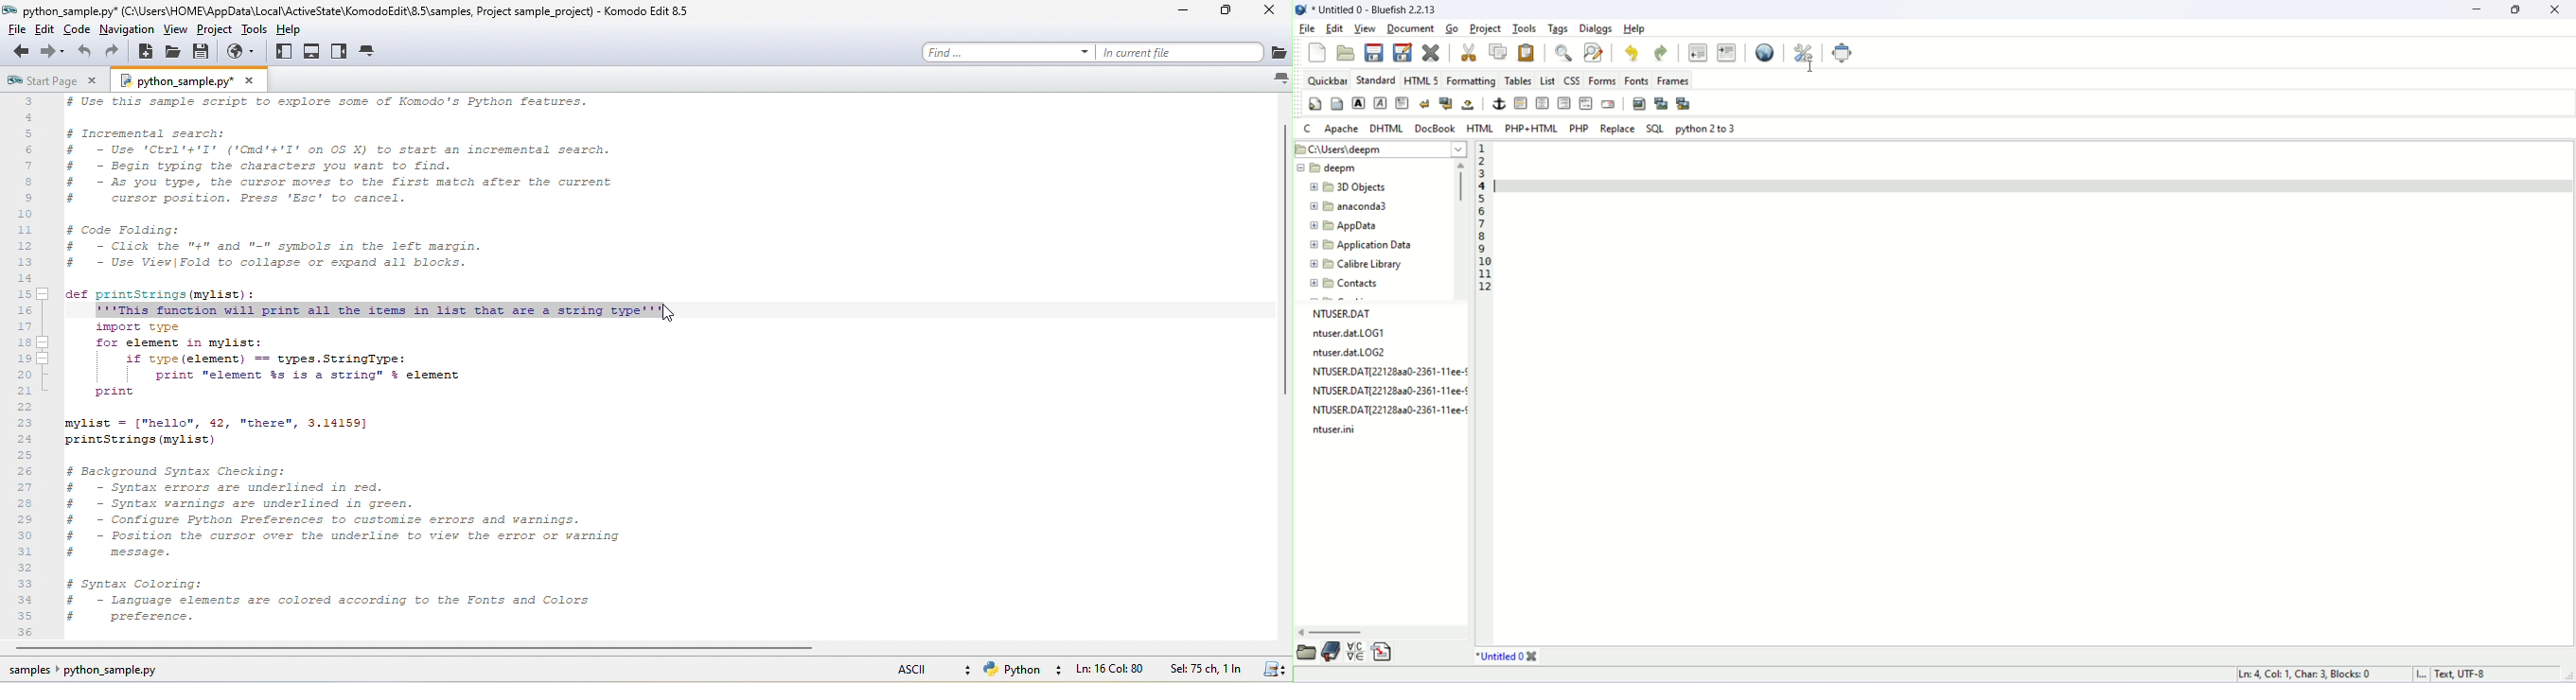  What do you see at coordinates (1436, 128) in the screenshot?
I see `DOCBOOK` at bounding box center [1436, 128].